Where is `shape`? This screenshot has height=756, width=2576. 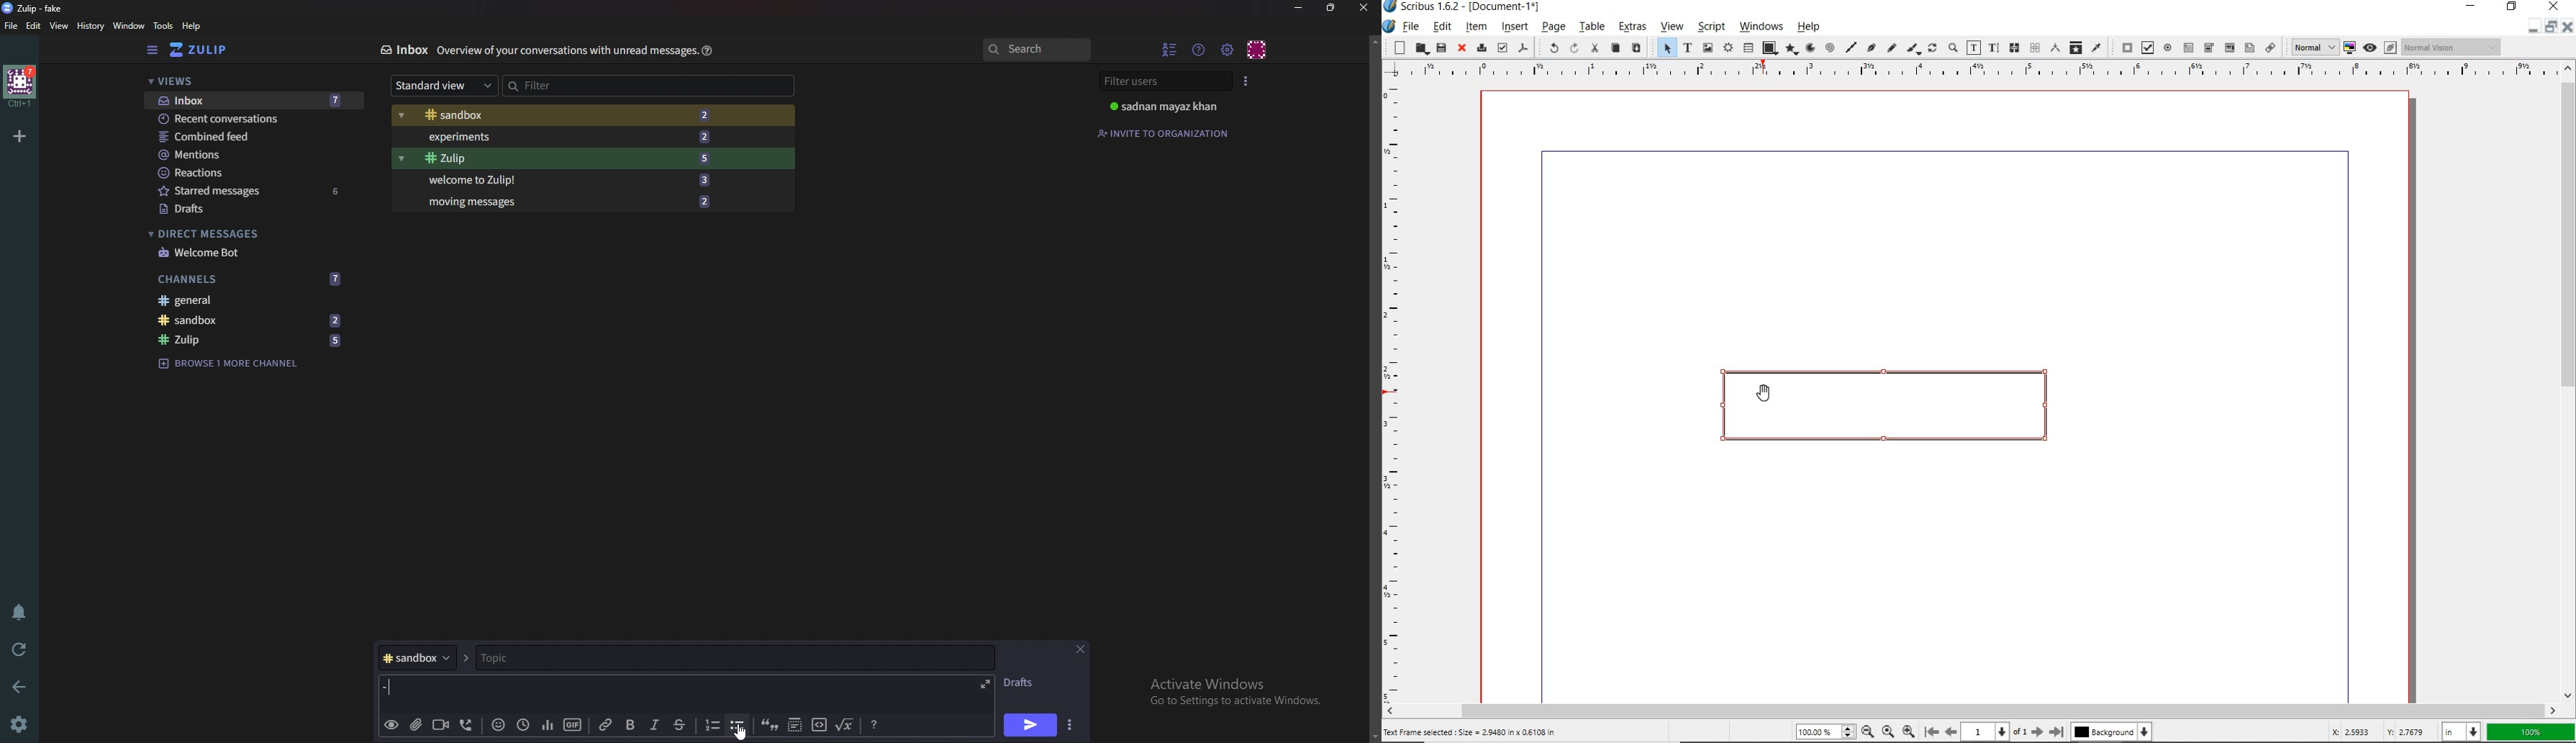 shape is located at coordinates (1769, 48).